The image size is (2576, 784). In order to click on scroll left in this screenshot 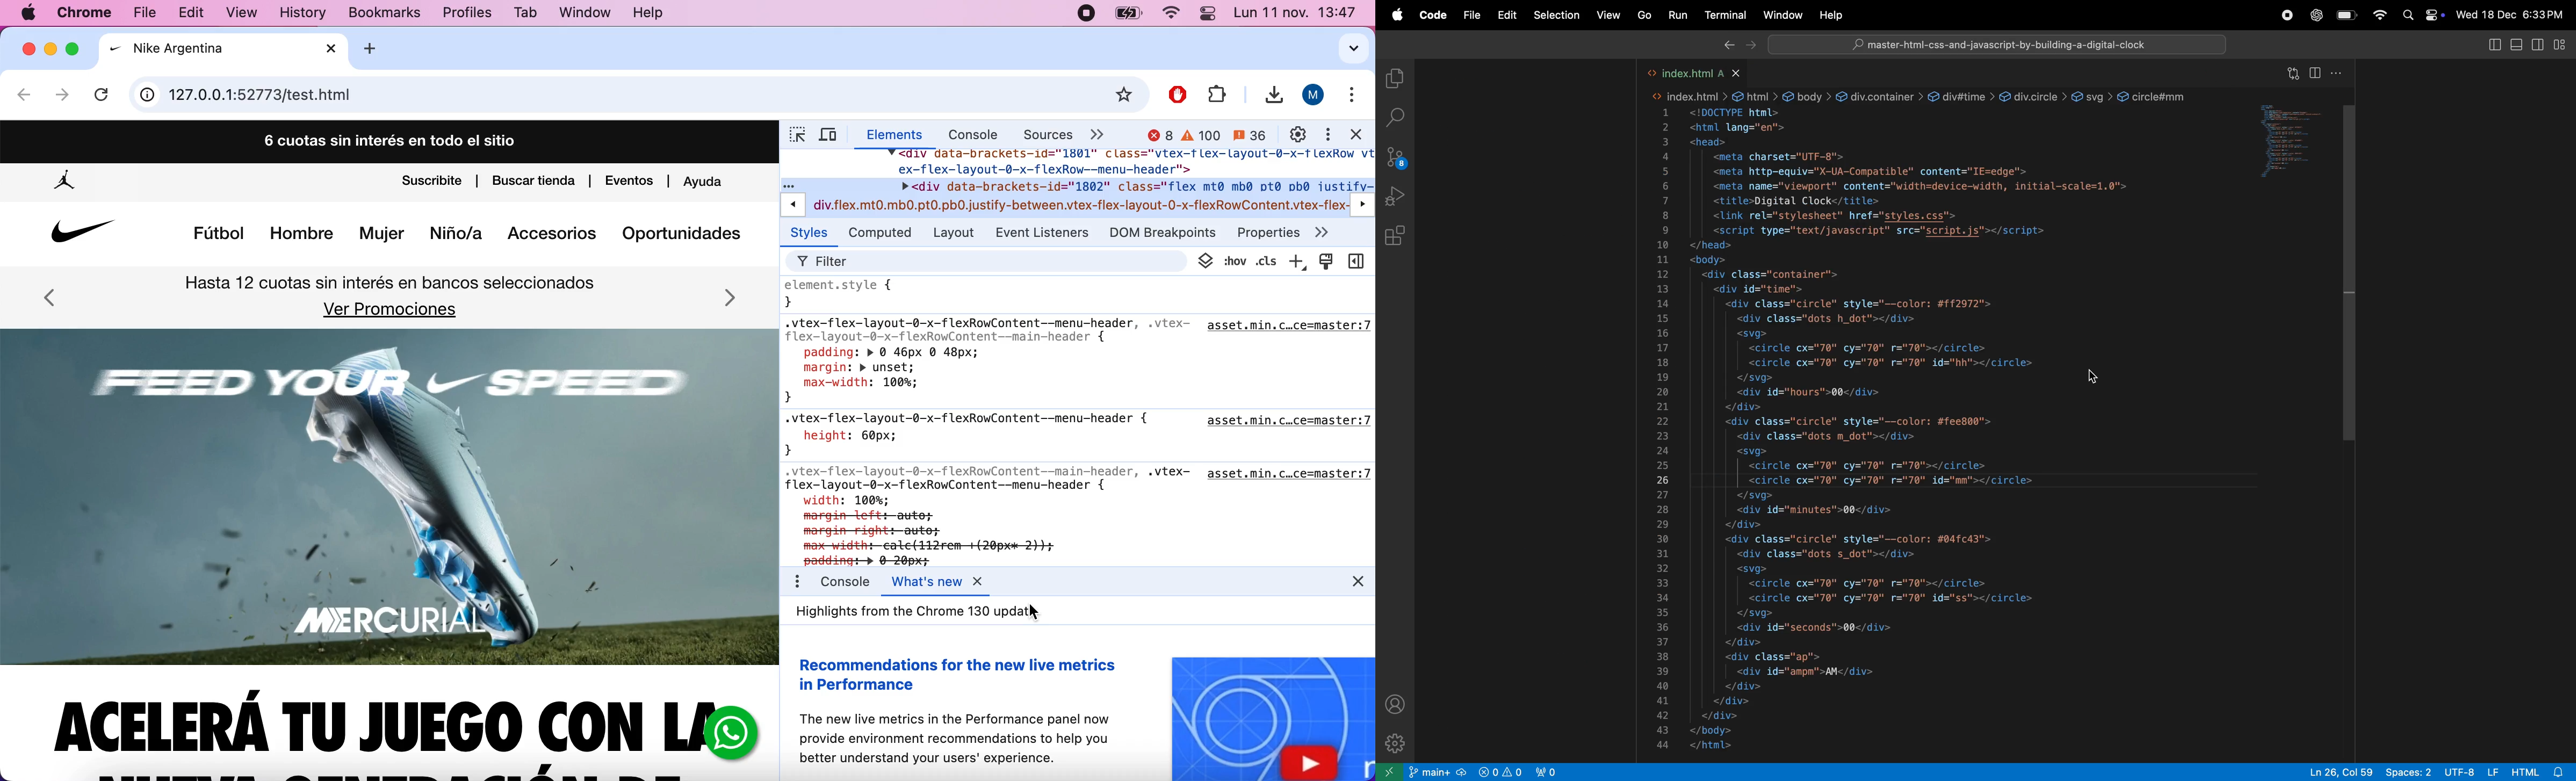, I will do `click(792, 204)`.